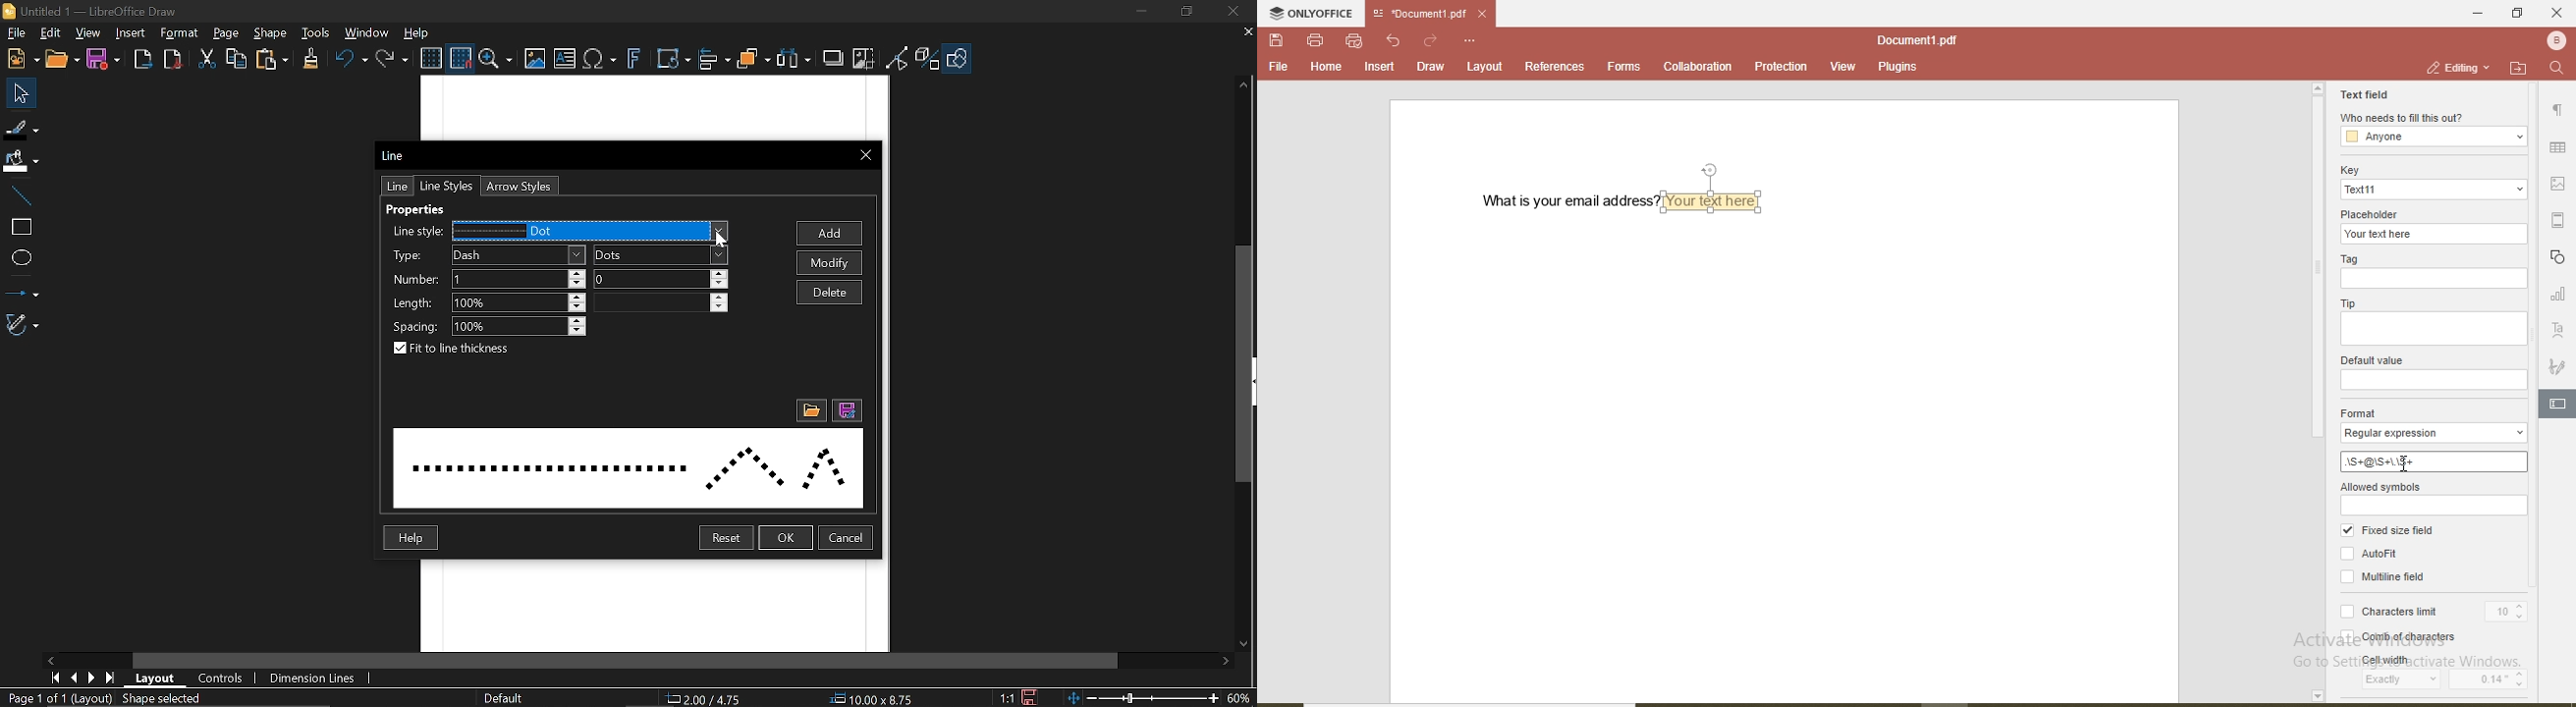 The height and width of the screenshot is (728, 2576). What do you see at coordinates (521, 327) in the screenshot?
I see `Spacing` at bounding box center [521, 327].